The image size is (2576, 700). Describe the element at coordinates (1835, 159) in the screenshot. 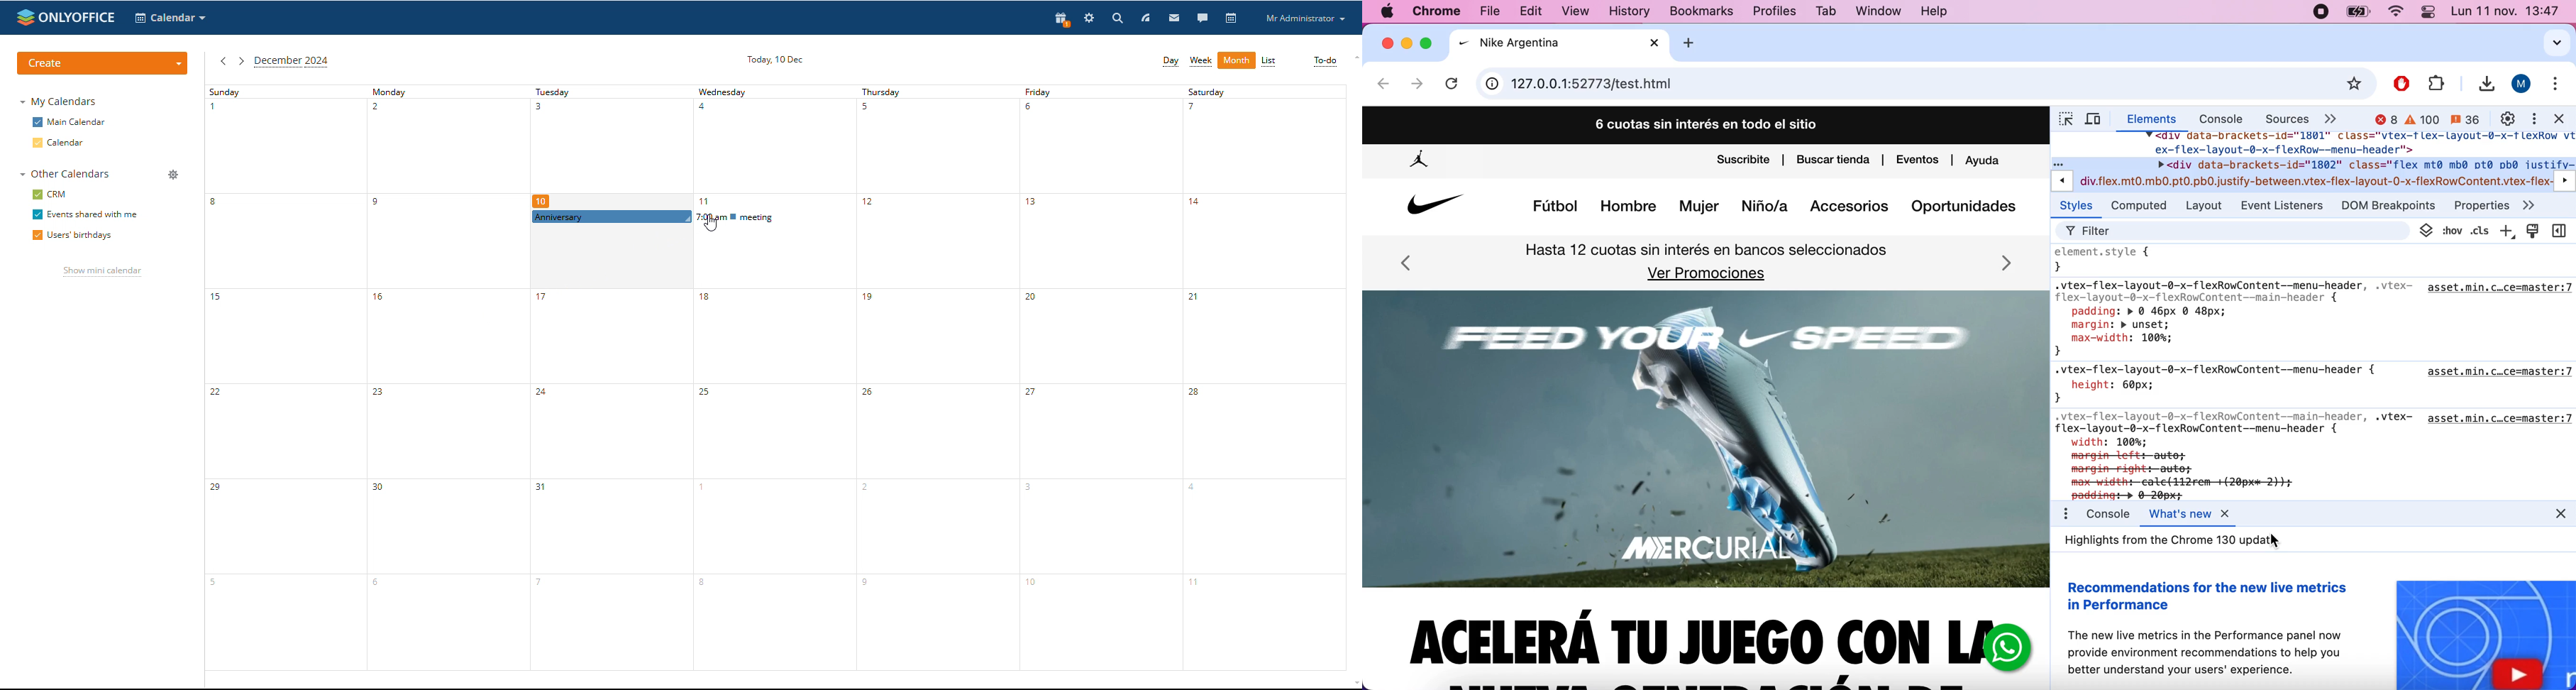

I see `Buscar tienda` at that location.